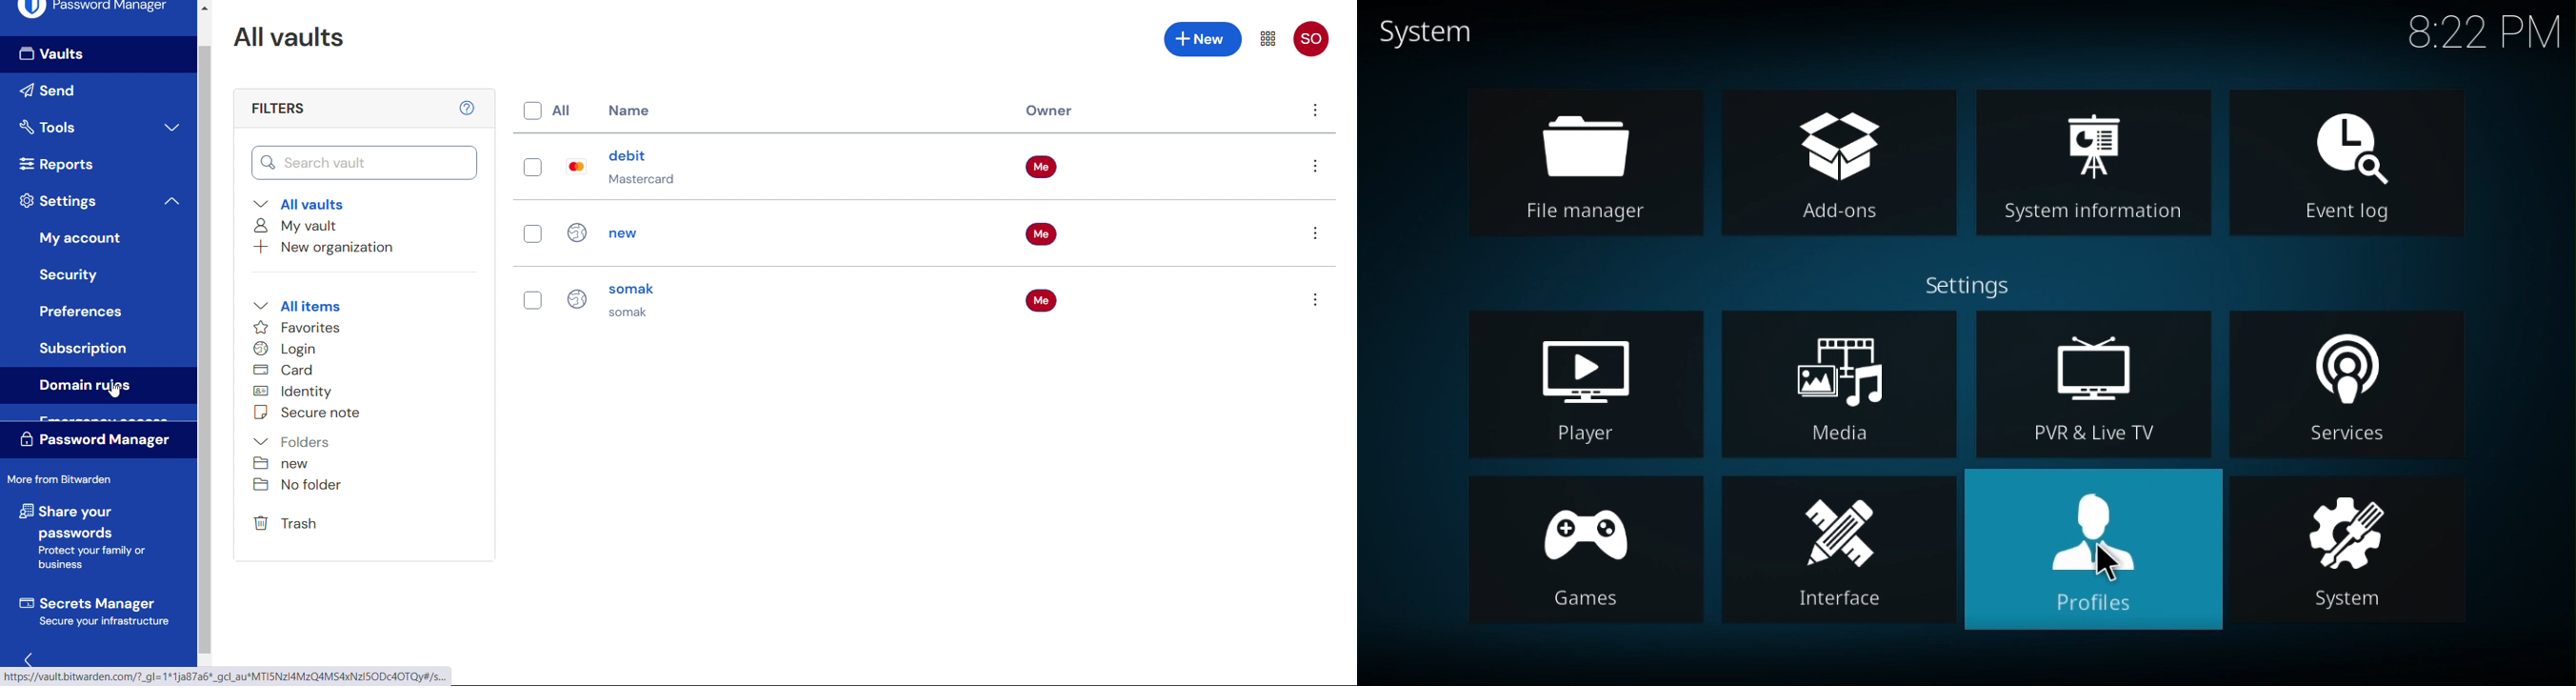  What do you see at coordinates (577, 237) in the screenshot?
I see `Icon for individual entries ` at bounding box center [577, 237].